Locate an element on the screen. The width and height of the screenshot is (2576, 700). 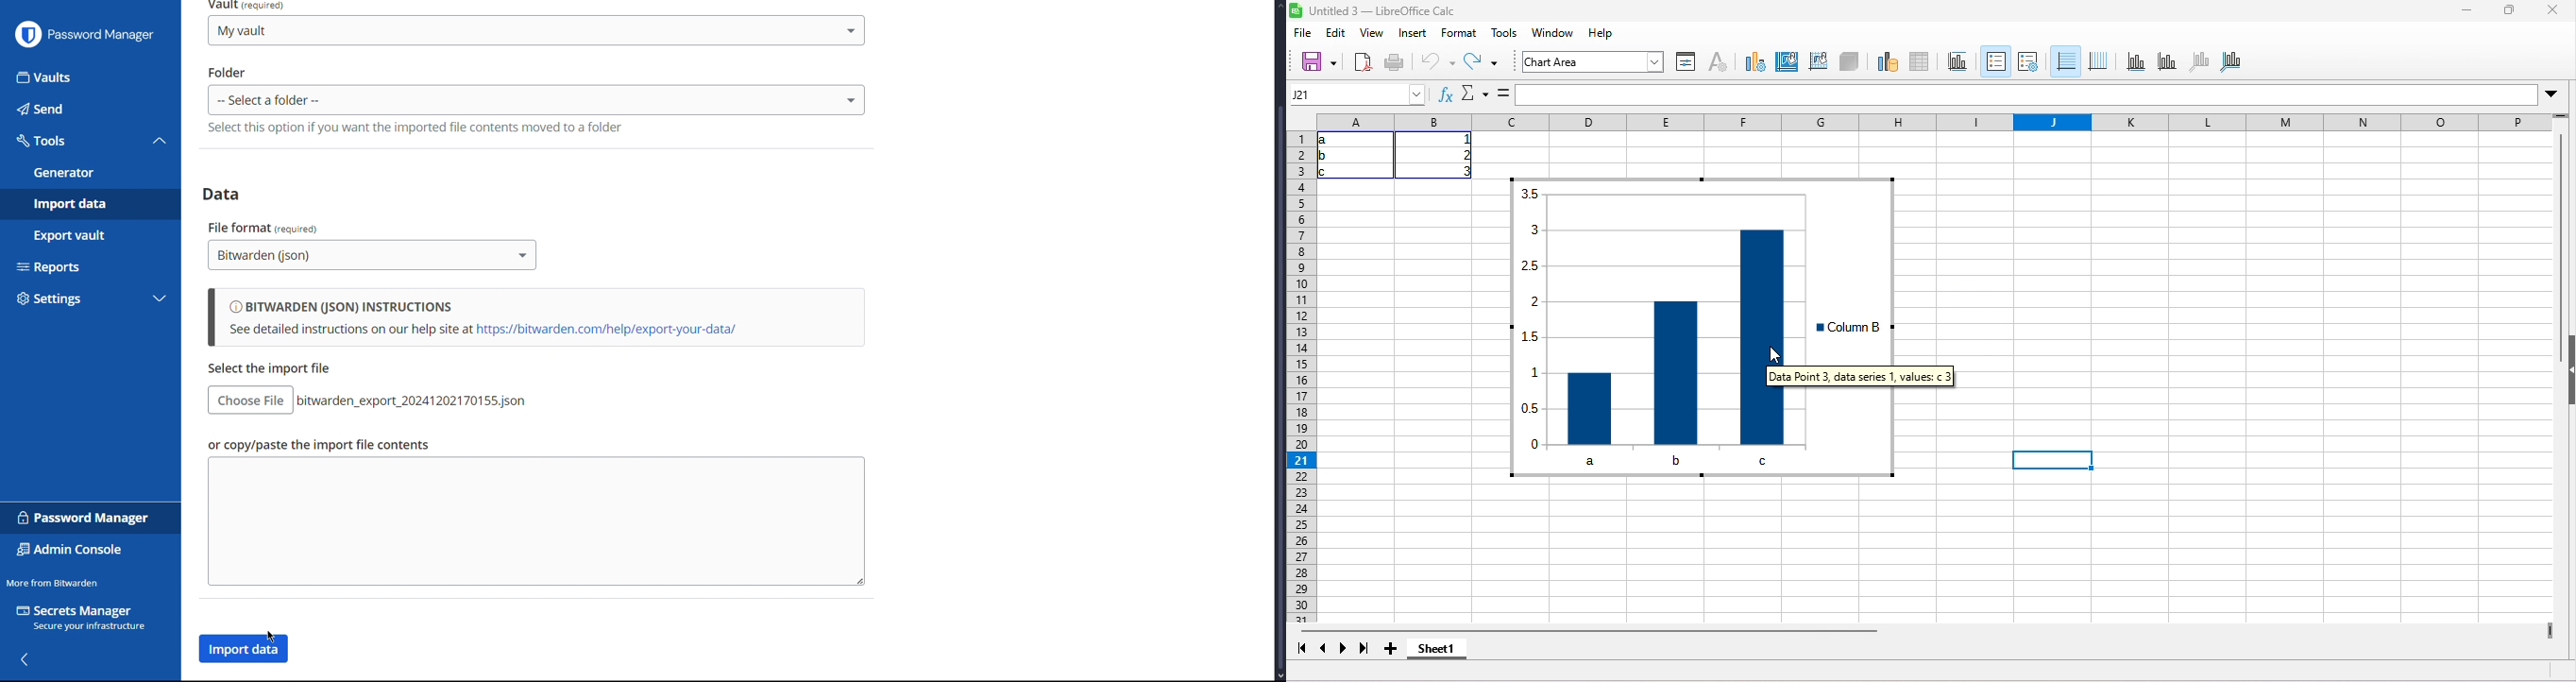
Import data is located at coordinates (90, 204).